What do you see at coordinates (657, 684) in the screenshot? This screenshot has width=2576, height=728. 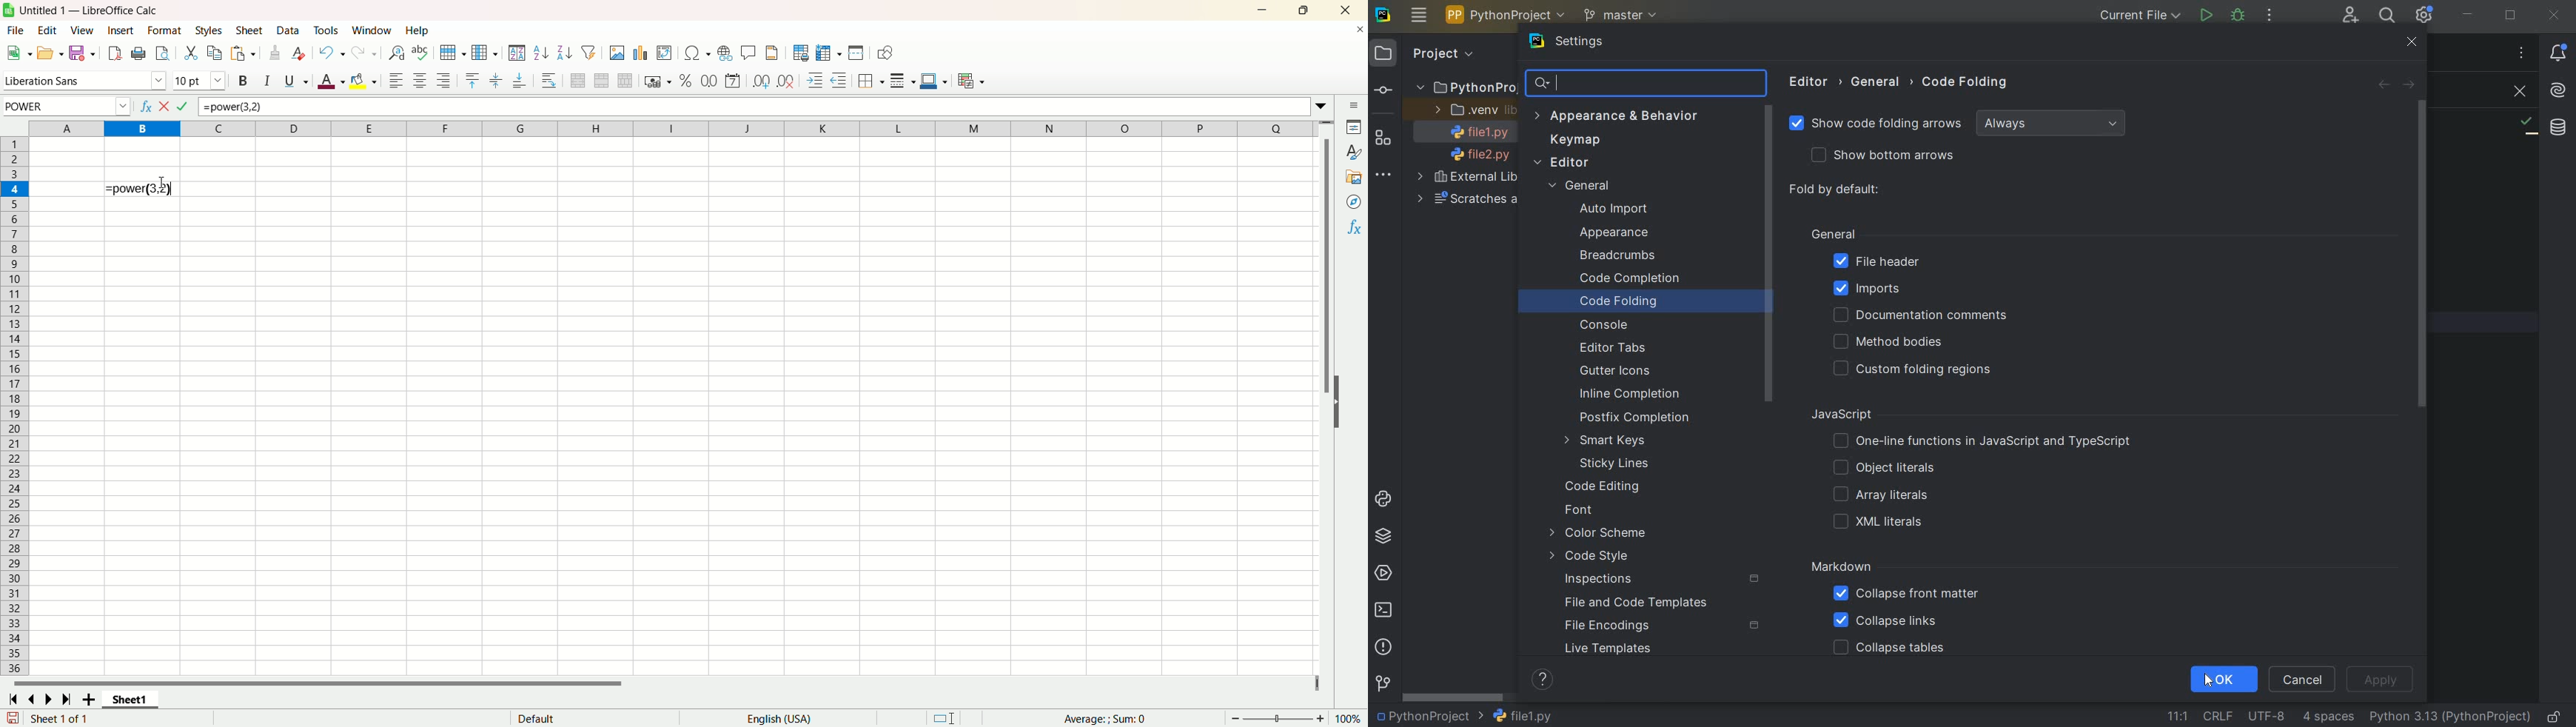 I see `horizontal scroll bar` at bounding box center [657, 684].